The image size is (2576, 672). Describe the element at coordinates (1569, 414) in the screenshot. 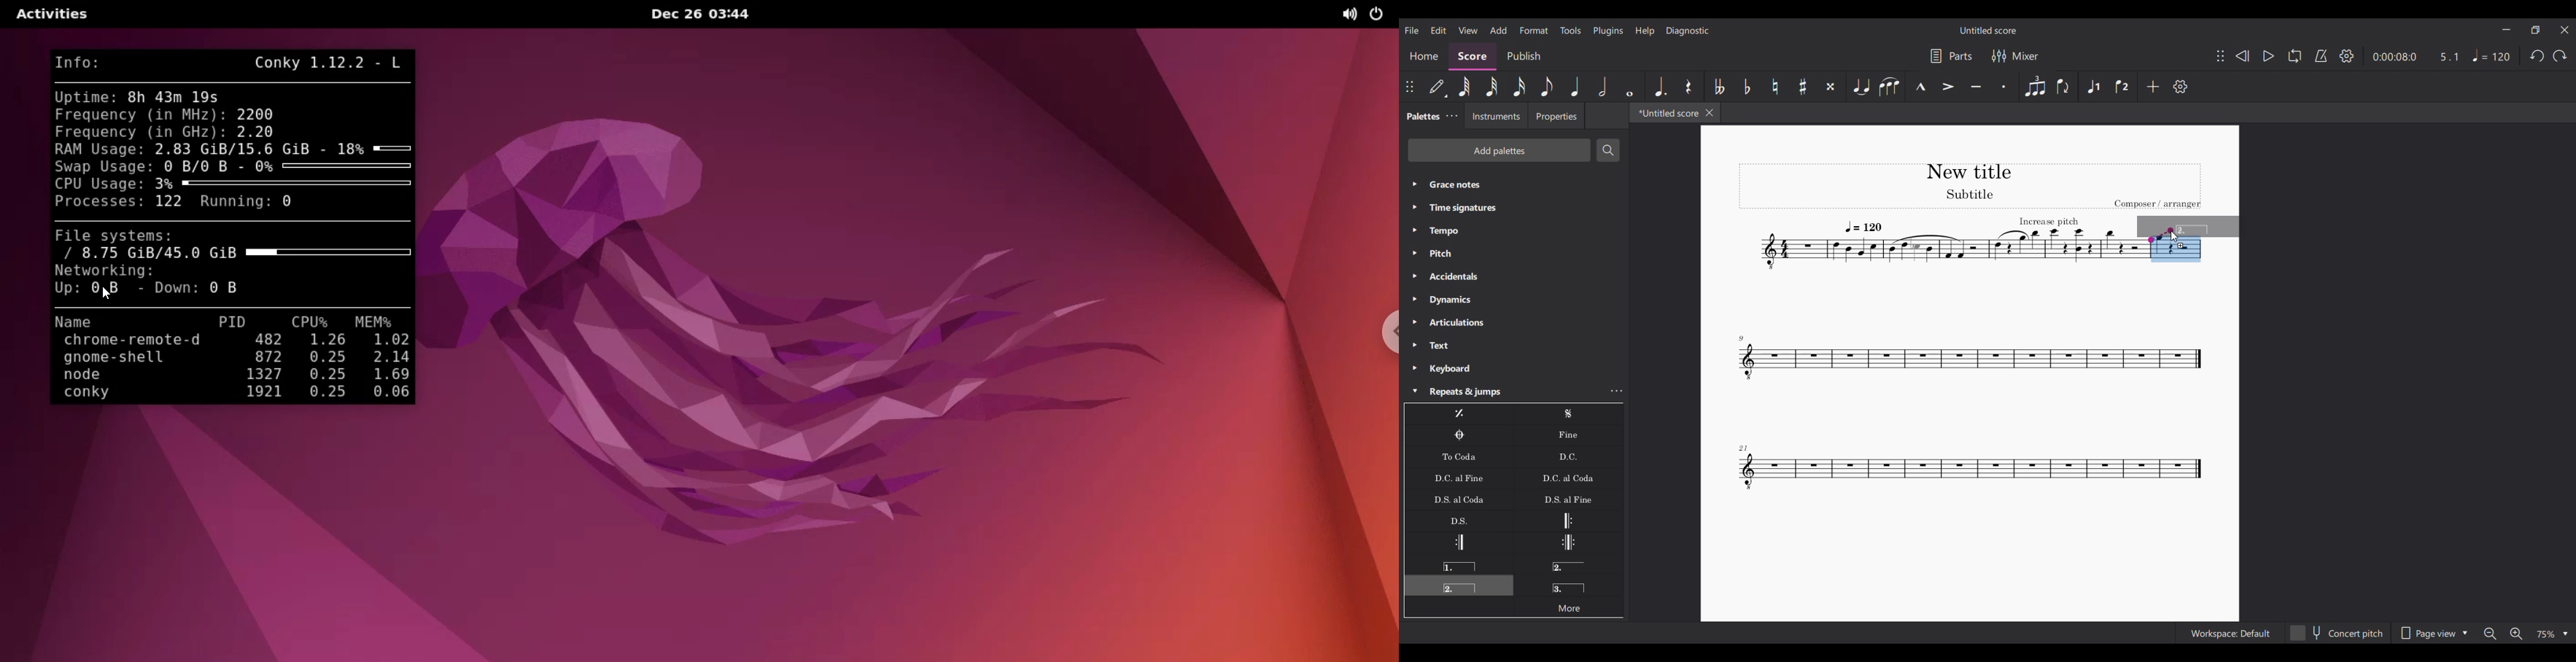

I see `Segno` at that location.